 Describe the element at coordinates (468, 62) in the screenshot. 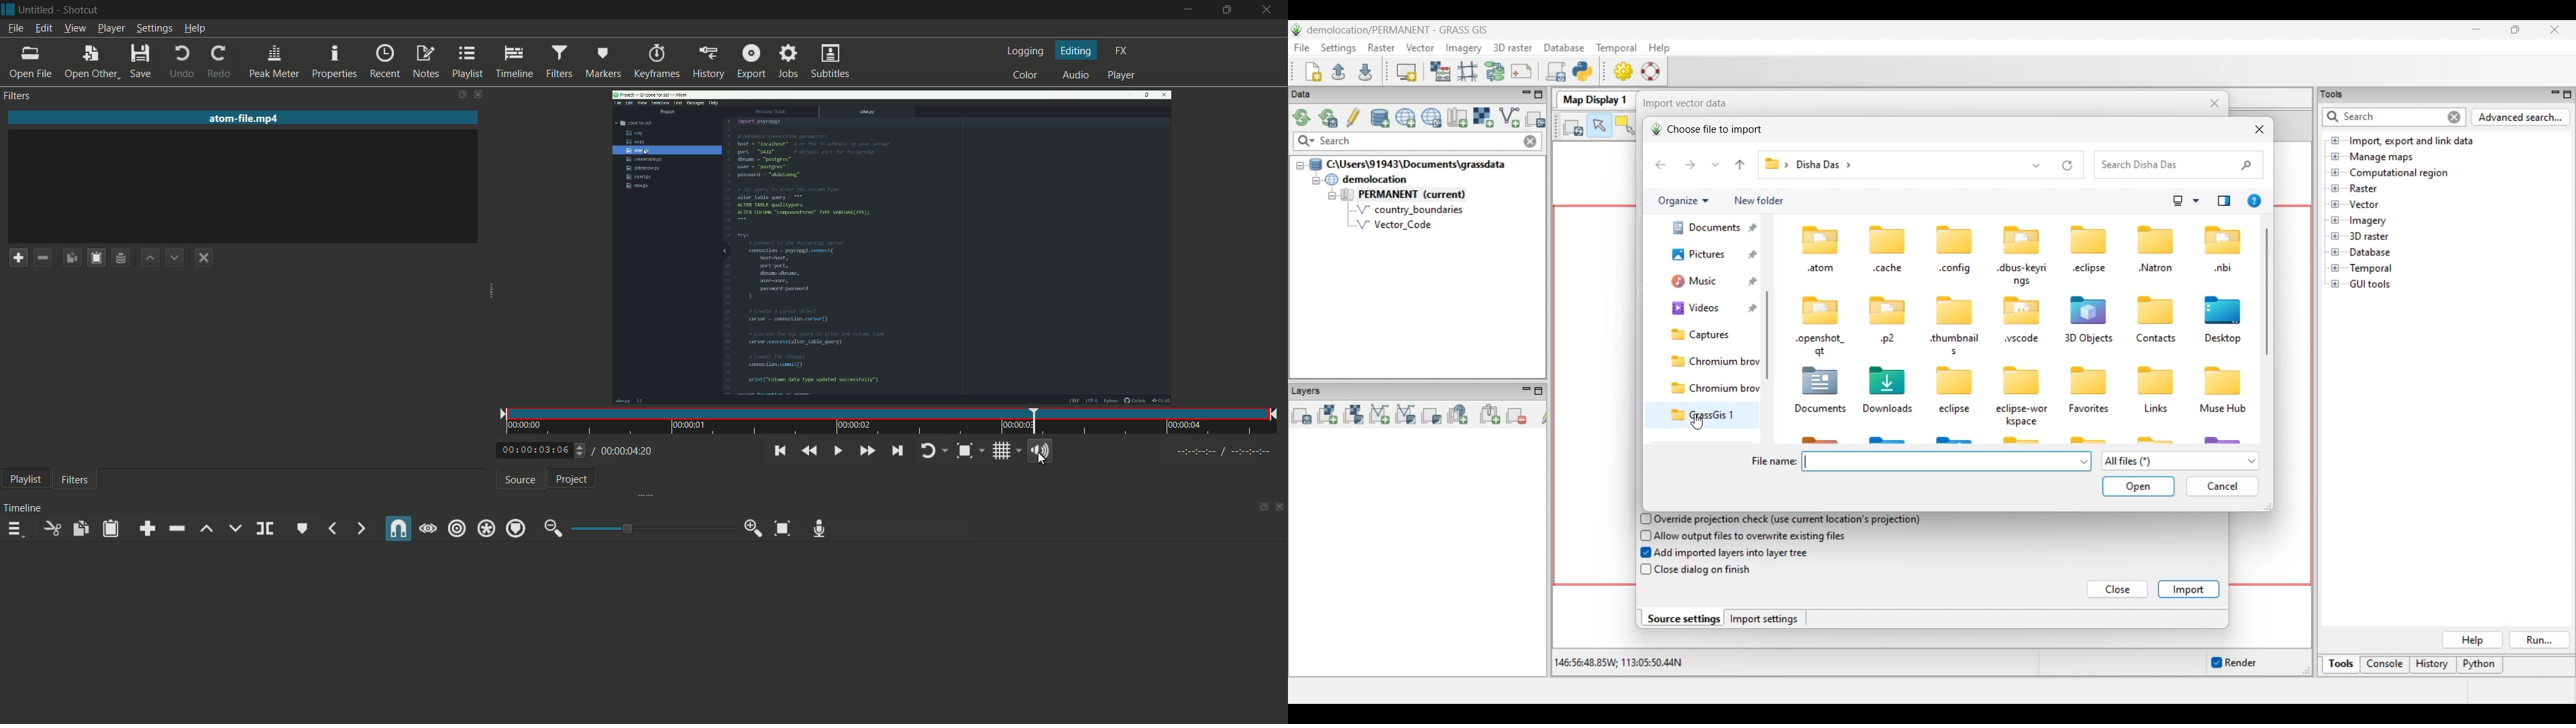

I see `playlist` at that location.